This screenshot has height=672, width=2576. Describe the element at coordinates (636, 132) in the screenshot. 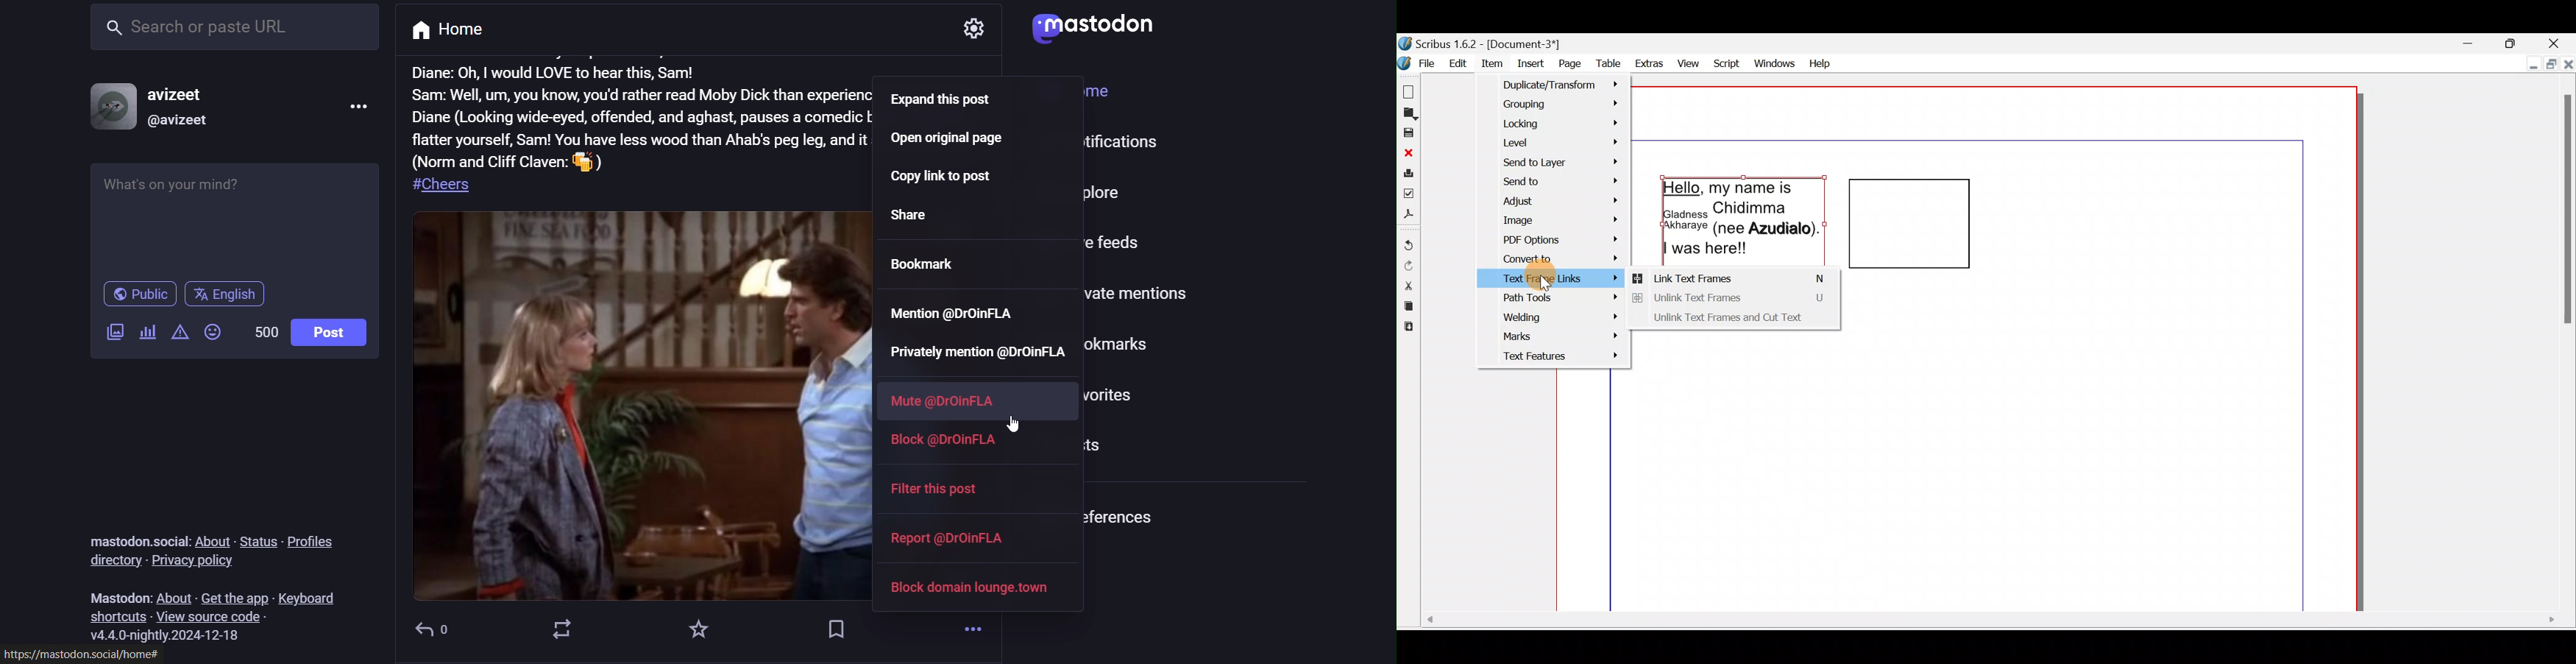

I see `post` at that location.